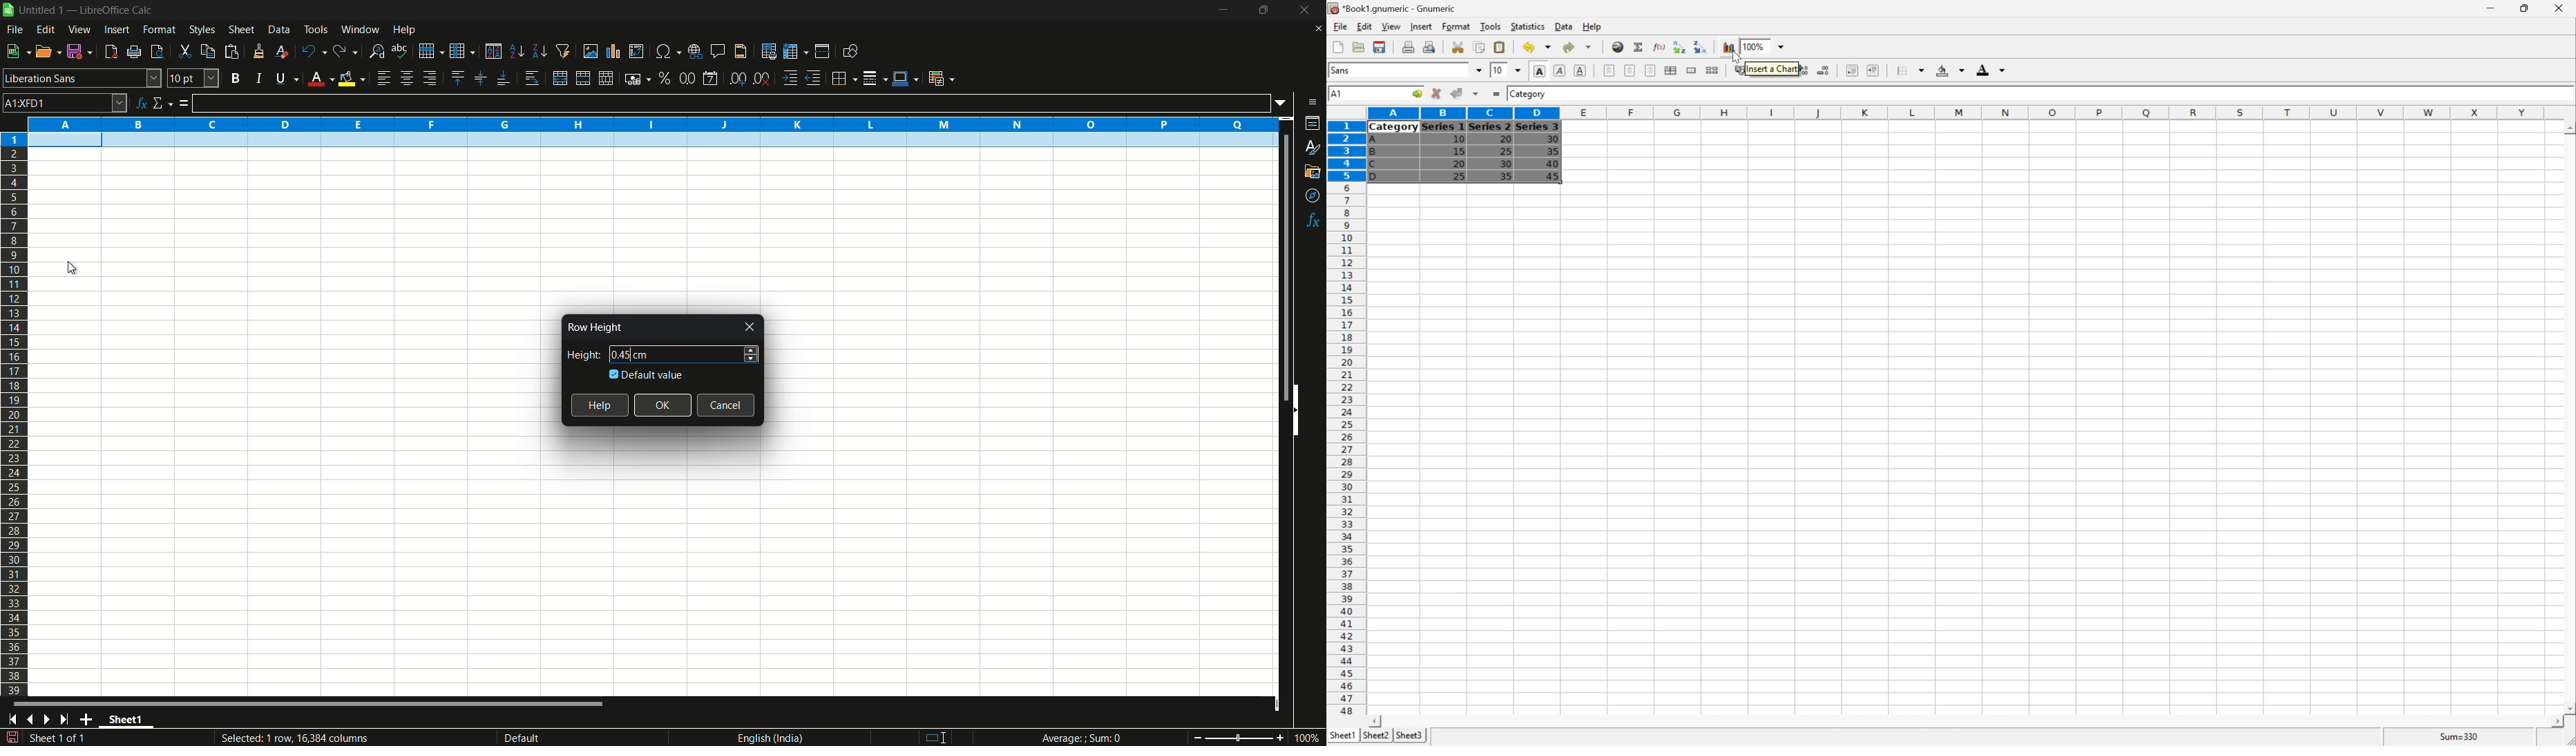  What do you see at coordinates (1459, 164) in the screenshot?
I see `20` at bounding box center [1459, 164].